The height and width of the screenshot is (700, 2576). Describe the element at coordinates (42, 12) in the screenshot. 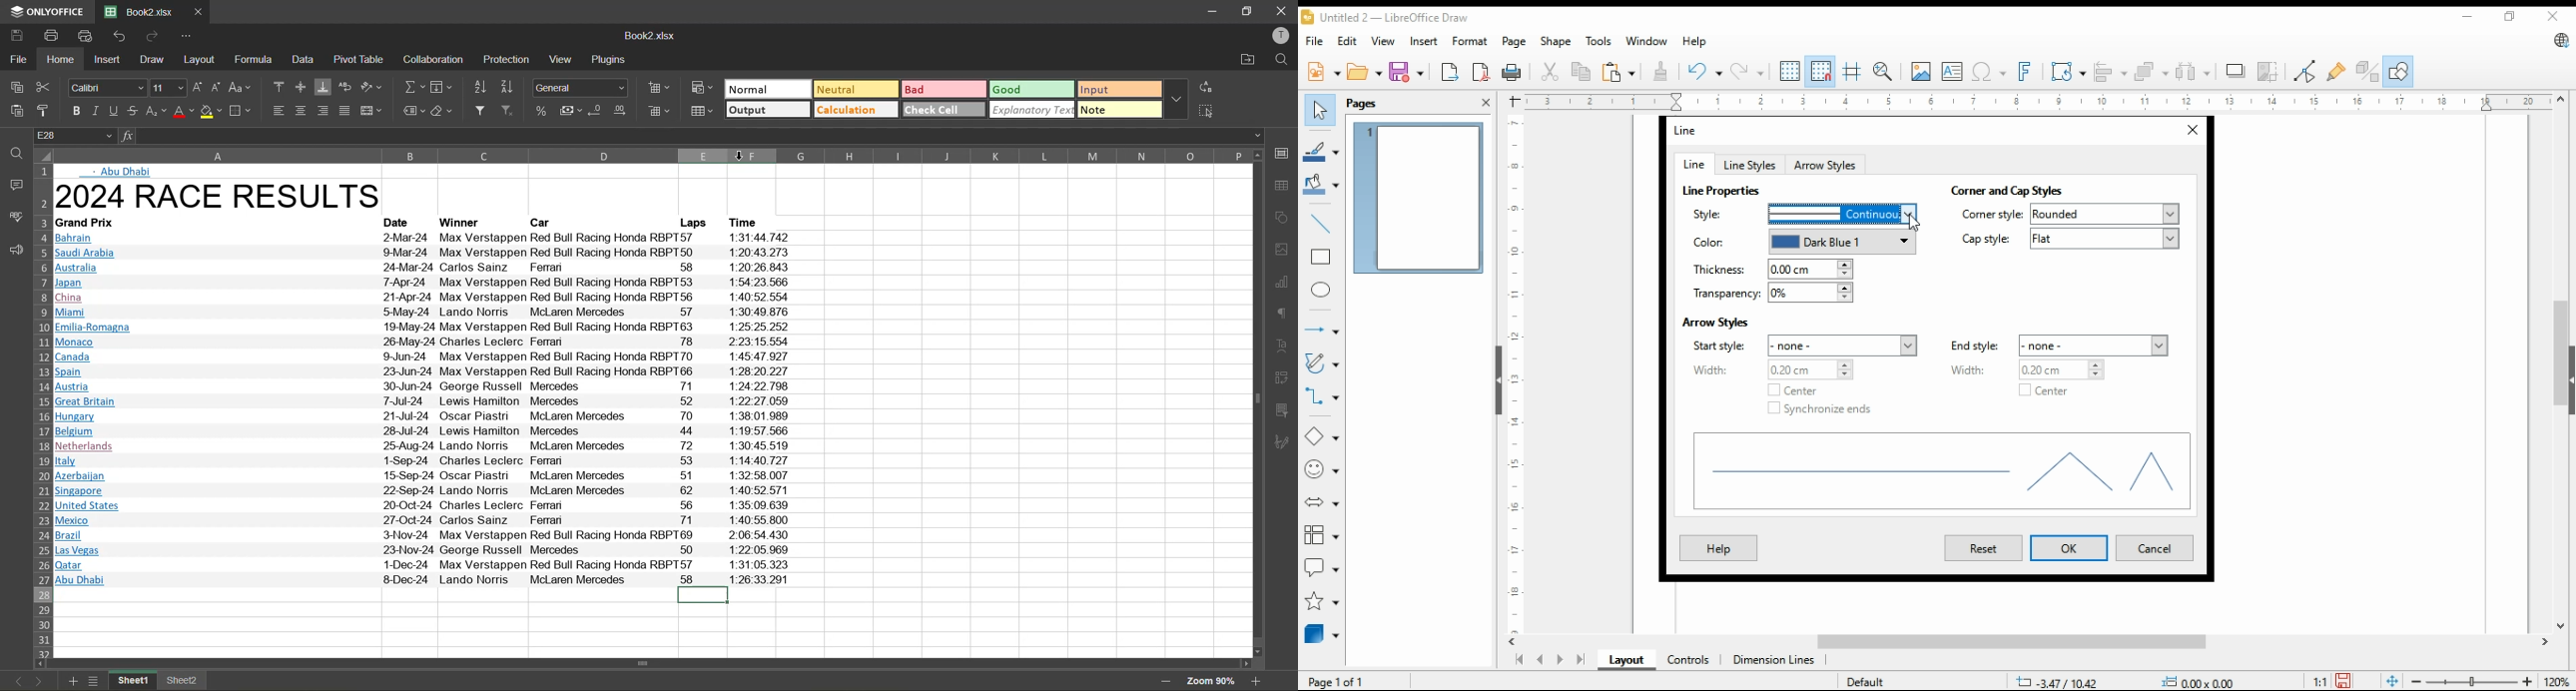

I see `app name: only office` at that location.